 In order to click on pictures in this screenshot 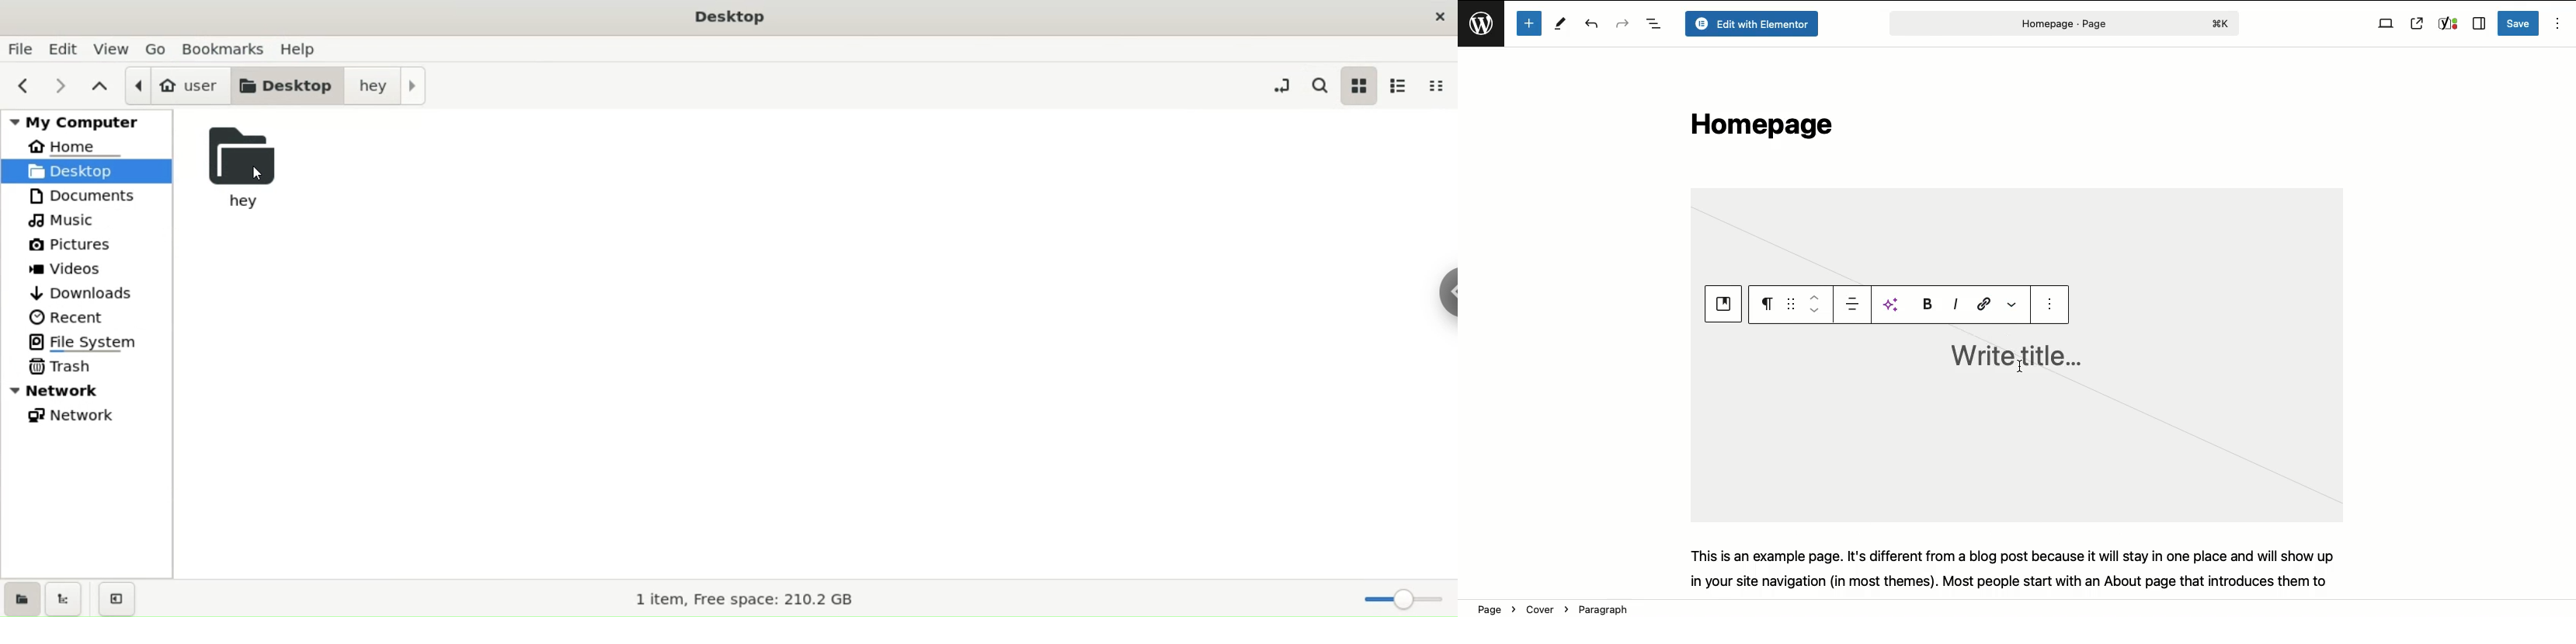, I will do `click(71, 242)`.